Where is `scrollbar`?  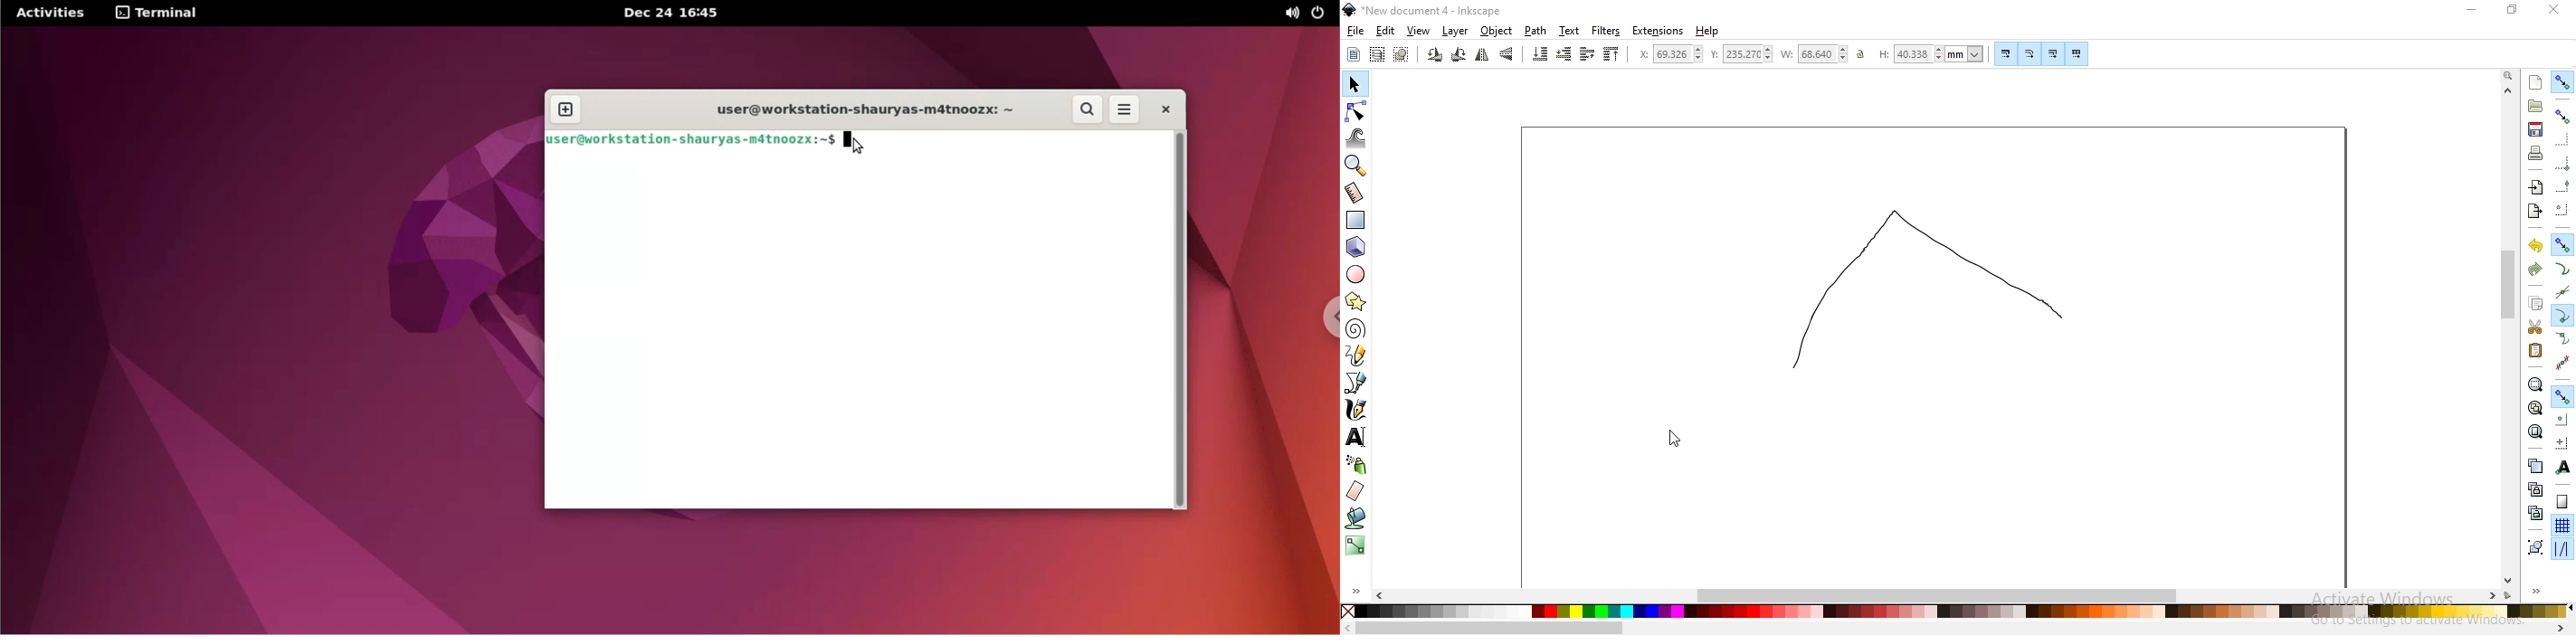 scrollbar is located at coordinates (1940, 593).